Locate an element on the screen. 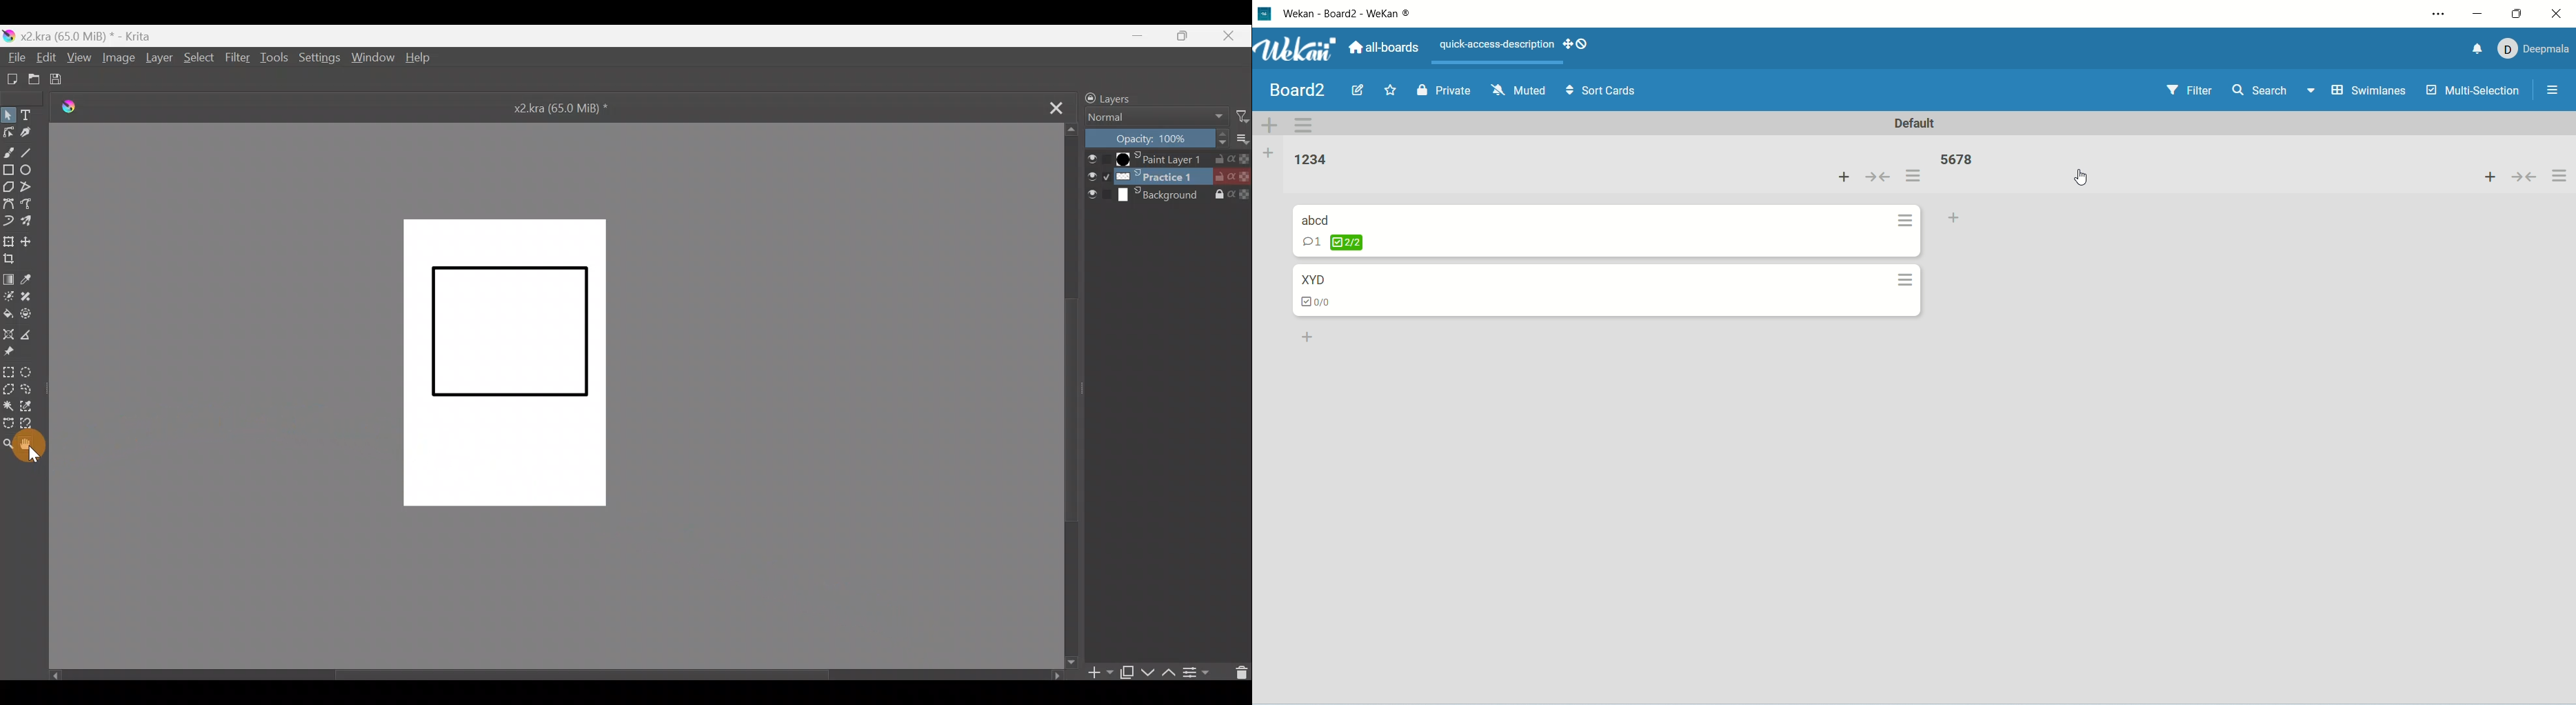 This screenshot has height=728, width=2576. swimlanes is located at coordinates (2368, 91).